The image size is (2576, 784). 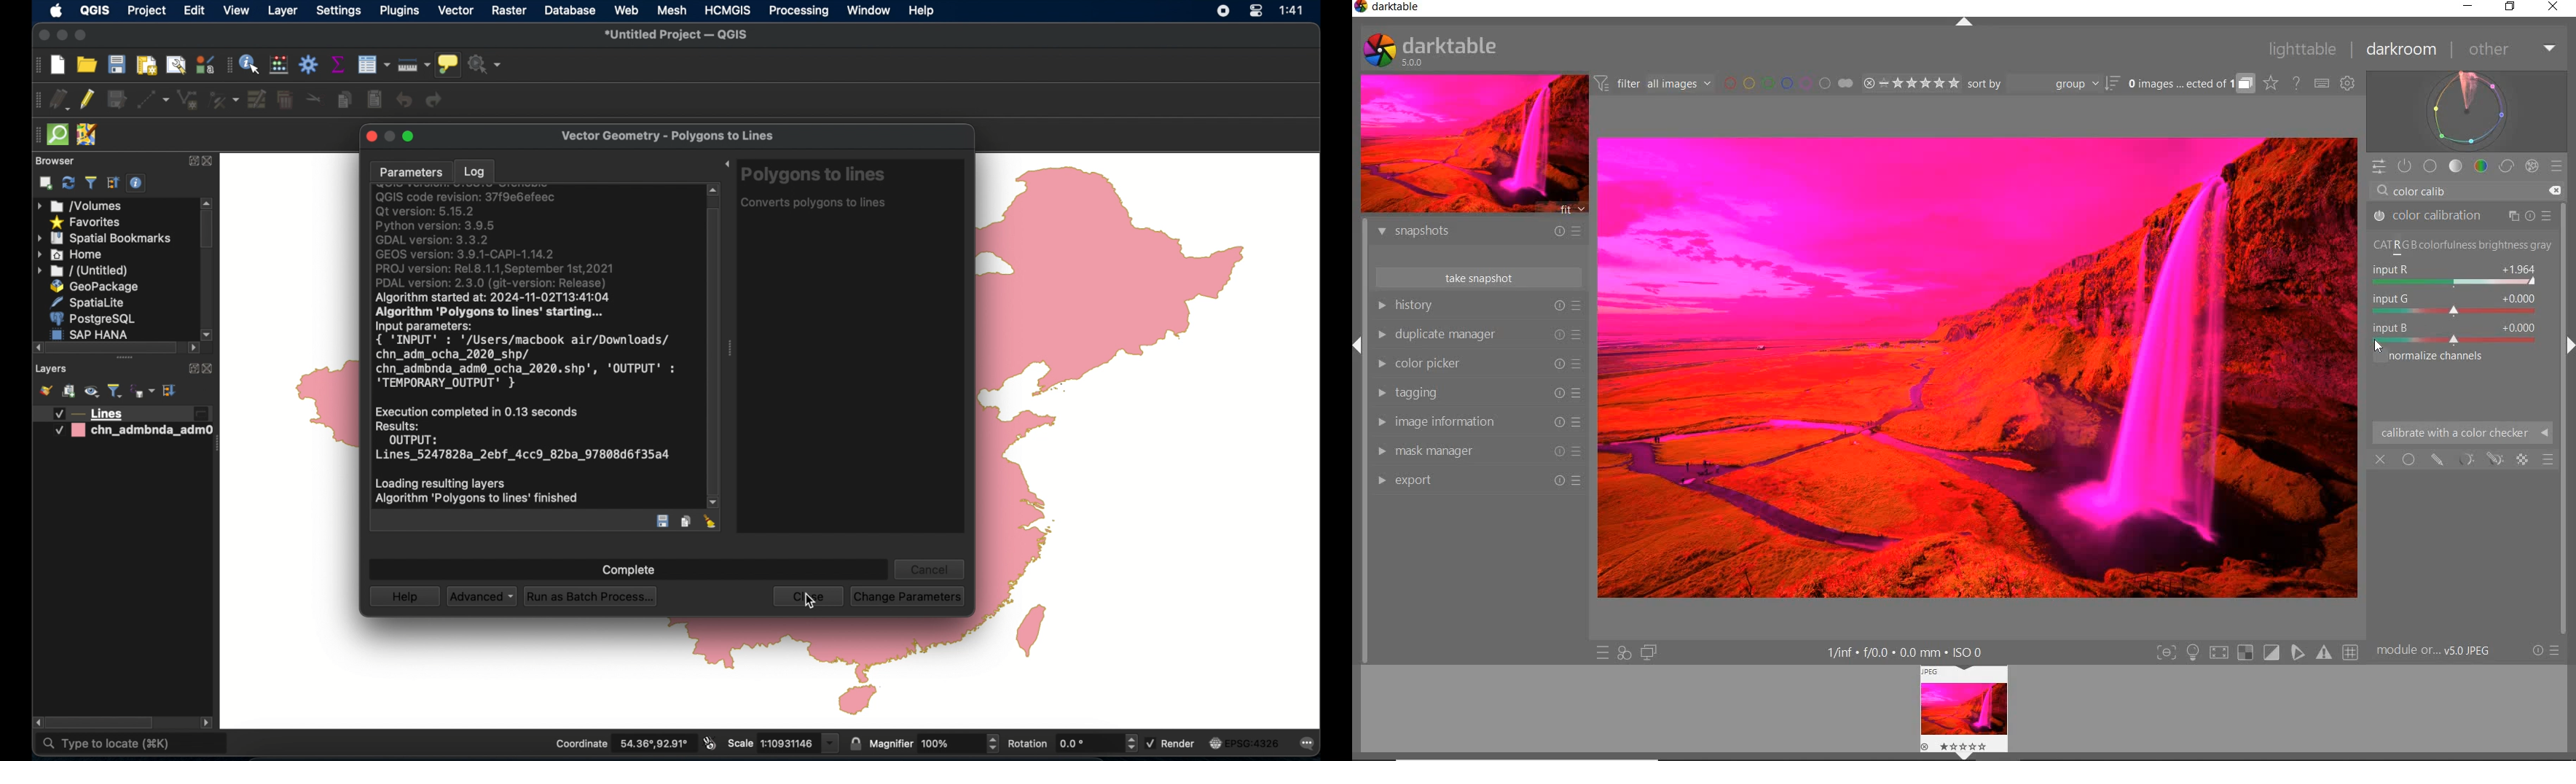 What do you see at coordinates (2462, 432) in the screenshot?
I see `CALIBRATE WITH A COLOR CHECKER` at bounding box center [2462, 432].